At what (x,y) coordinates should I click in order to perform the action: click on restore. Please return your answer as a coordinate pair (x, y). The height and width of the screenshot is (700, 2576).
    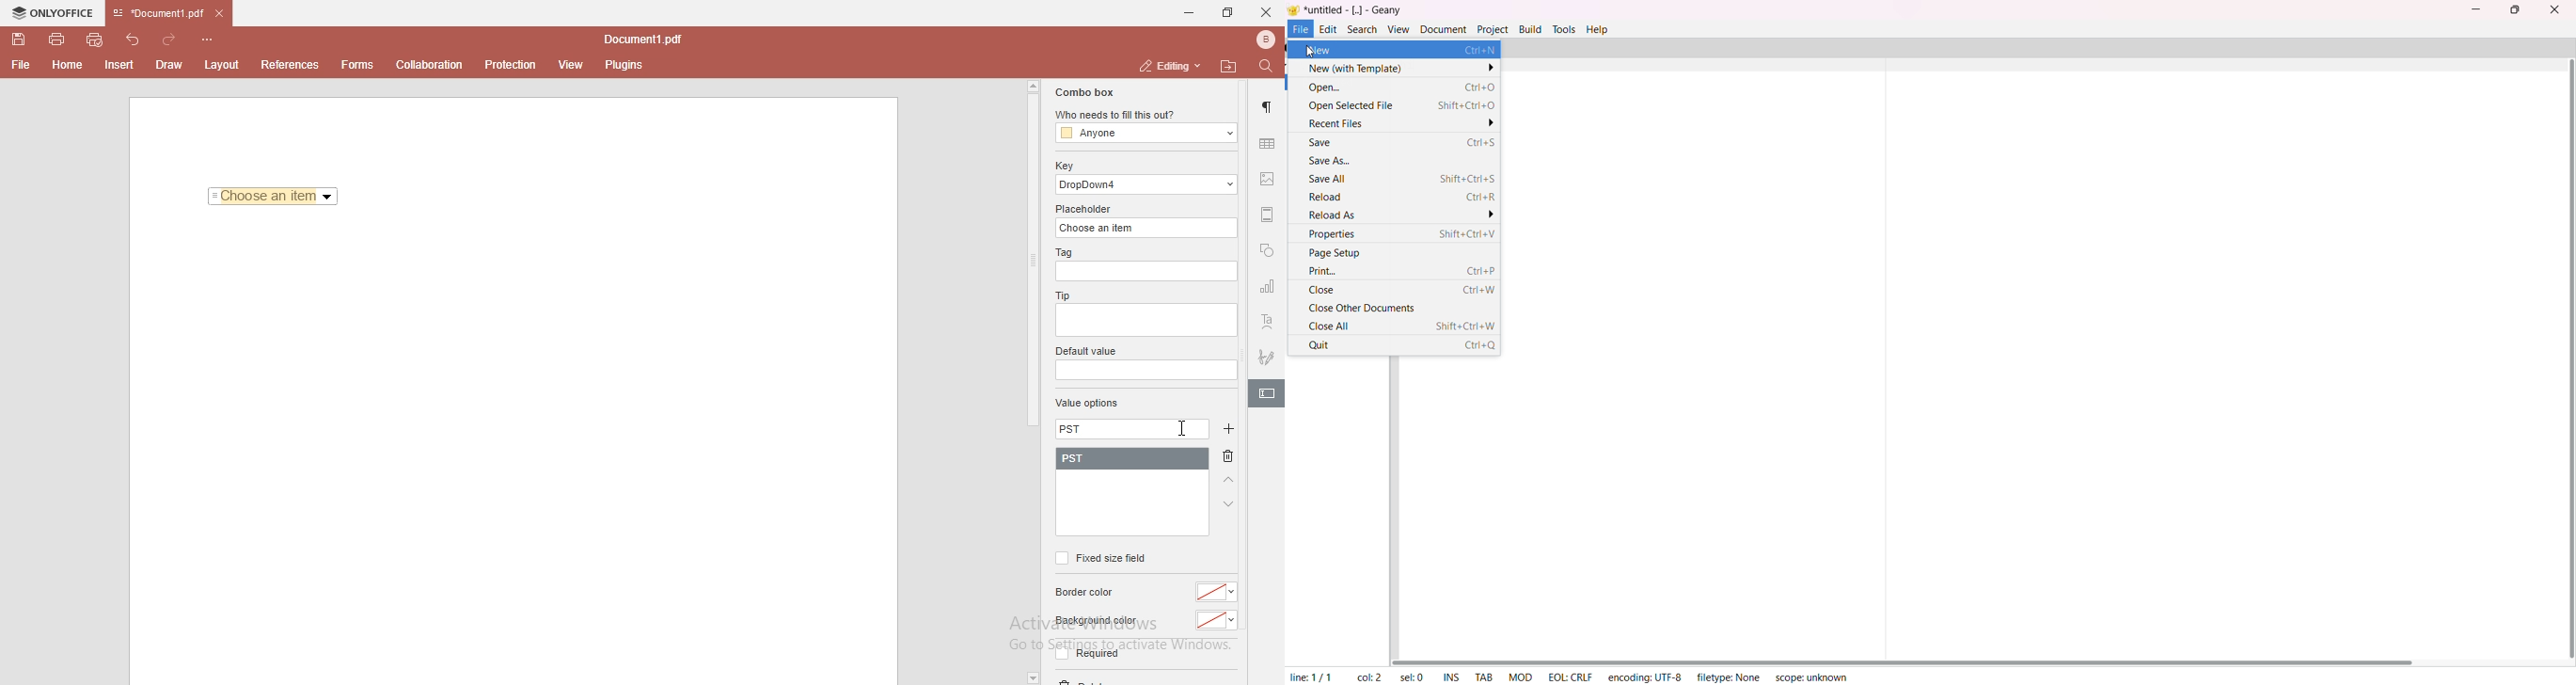
    Looking at the image, I should click on (1226, 13).